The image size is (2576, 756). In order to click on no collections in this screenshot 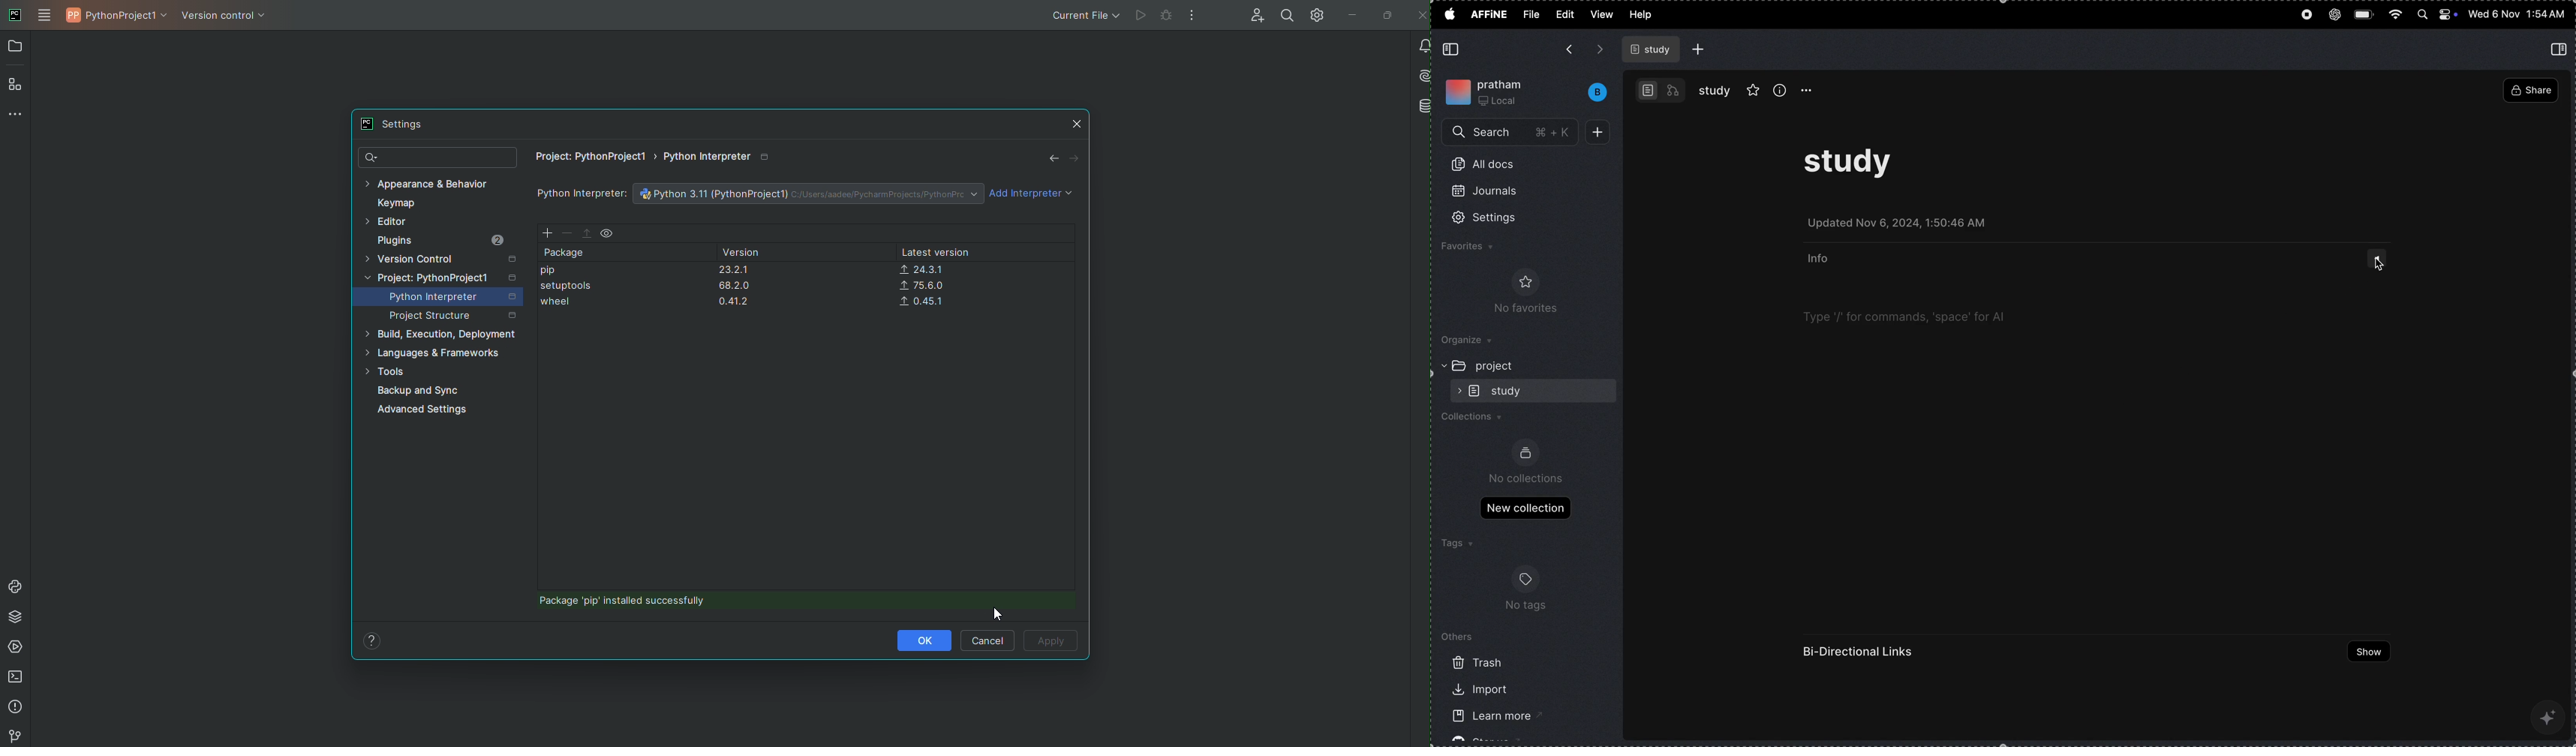, I will do `click(1527, 479)`.